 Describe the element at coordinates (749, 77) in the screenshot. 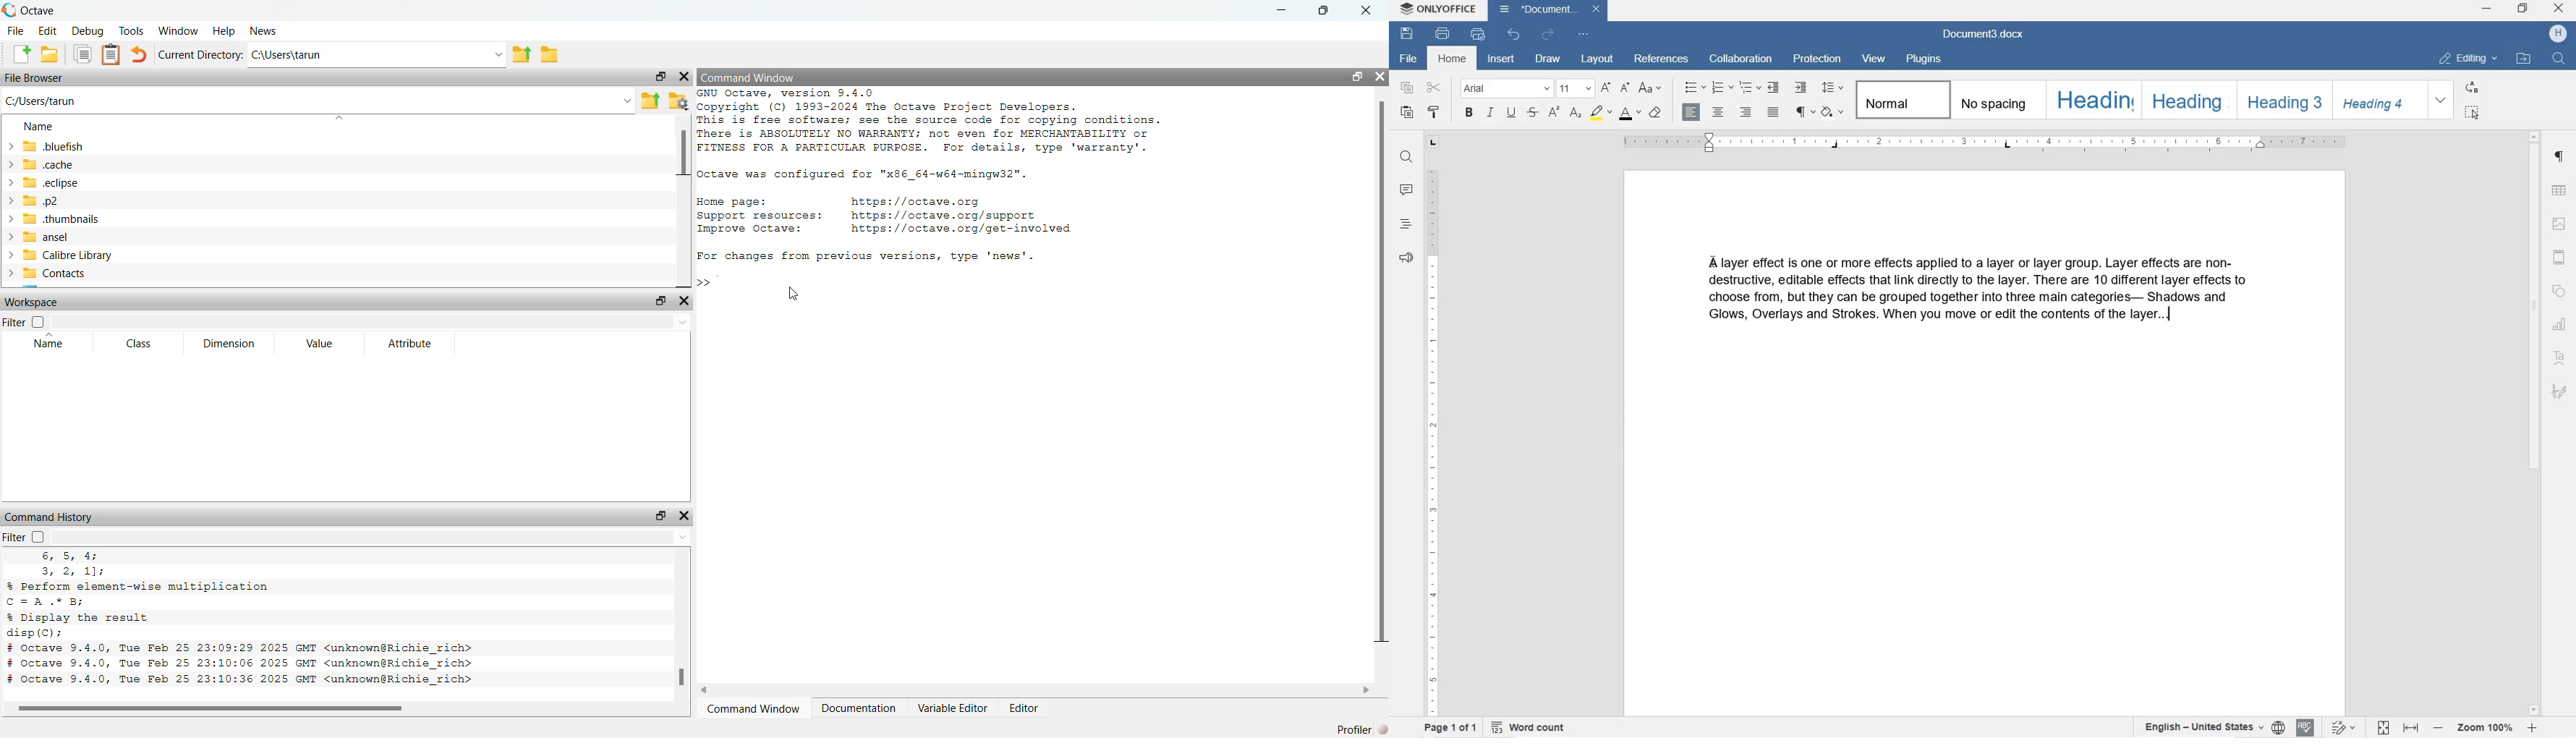

I see `Command Window` at that location.